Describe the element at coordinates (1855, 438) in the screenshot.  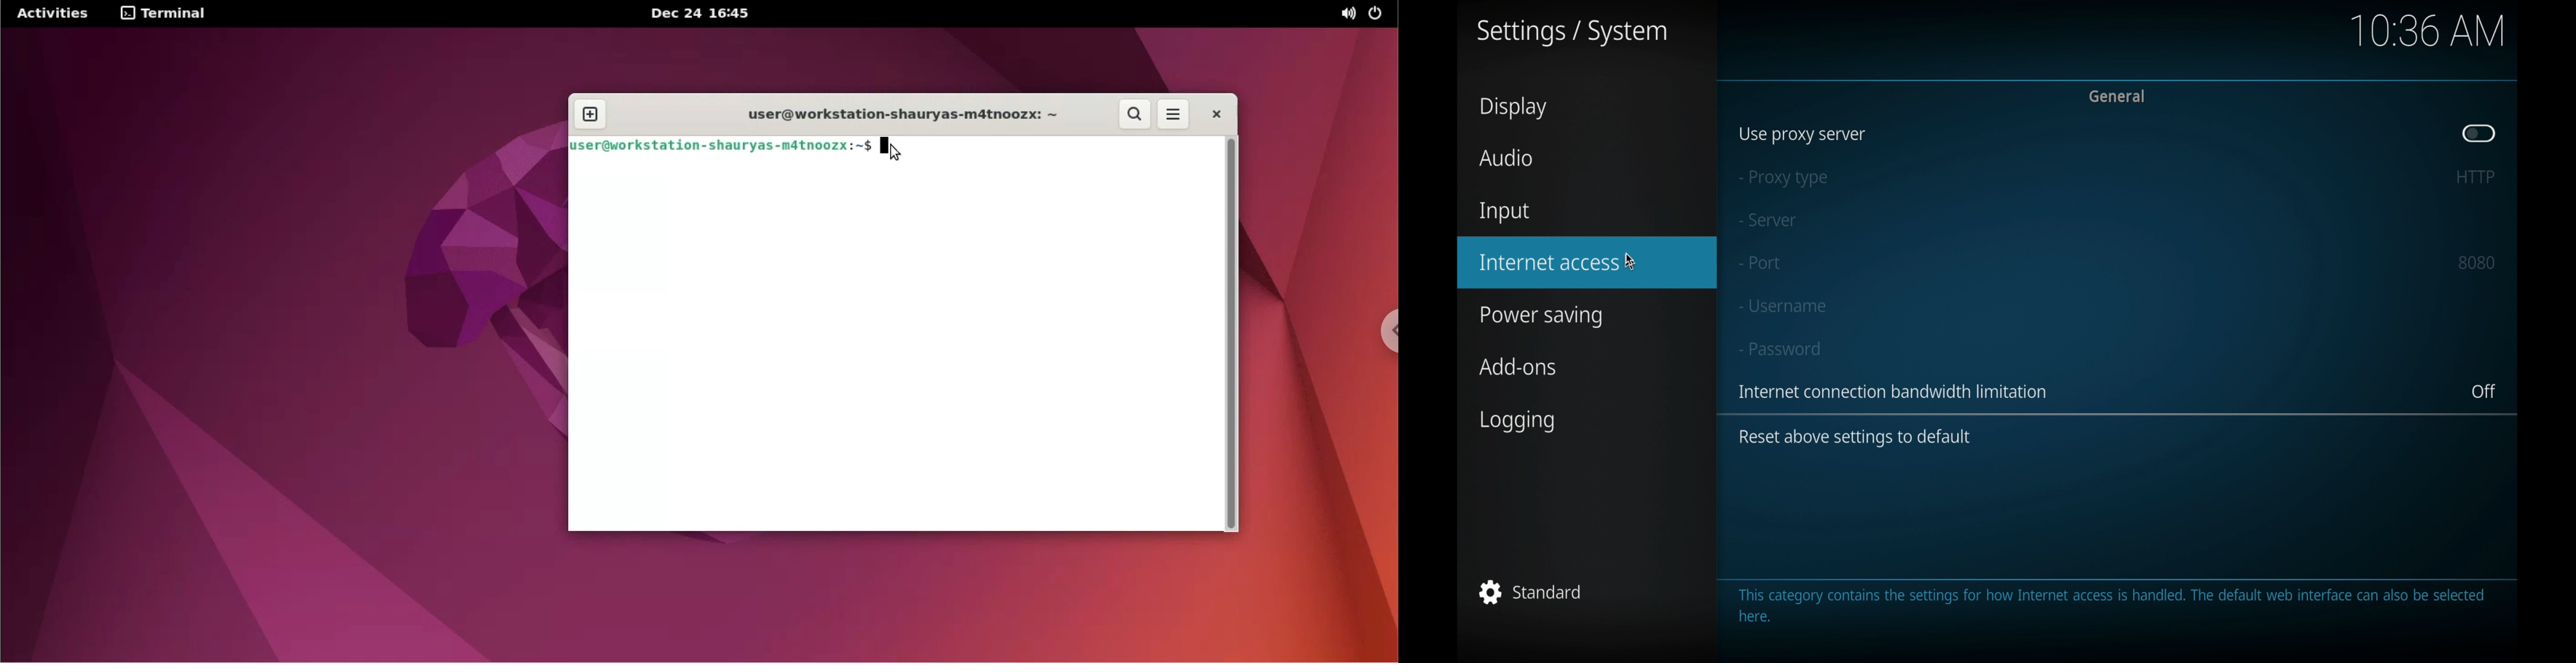
I see `reset above settings to default` at that location.